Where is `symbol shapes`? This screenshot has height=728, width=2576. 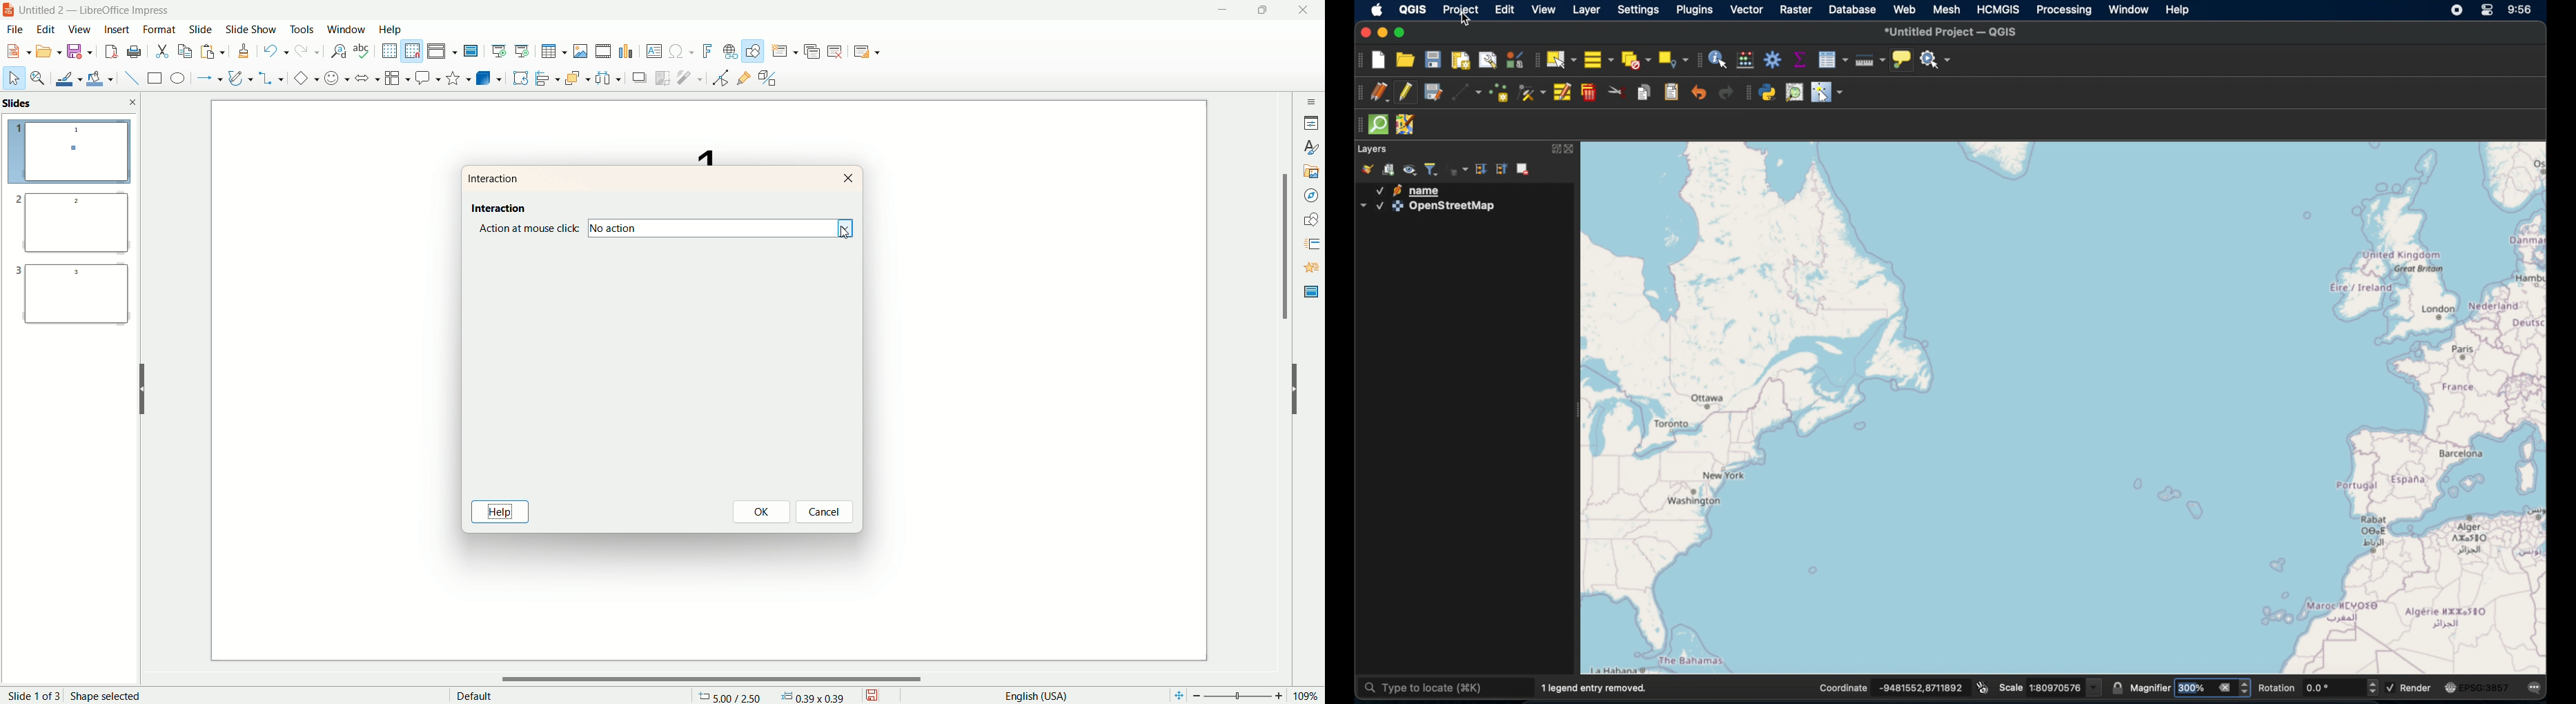 symbol shapes is located at coordinates (334, 79).